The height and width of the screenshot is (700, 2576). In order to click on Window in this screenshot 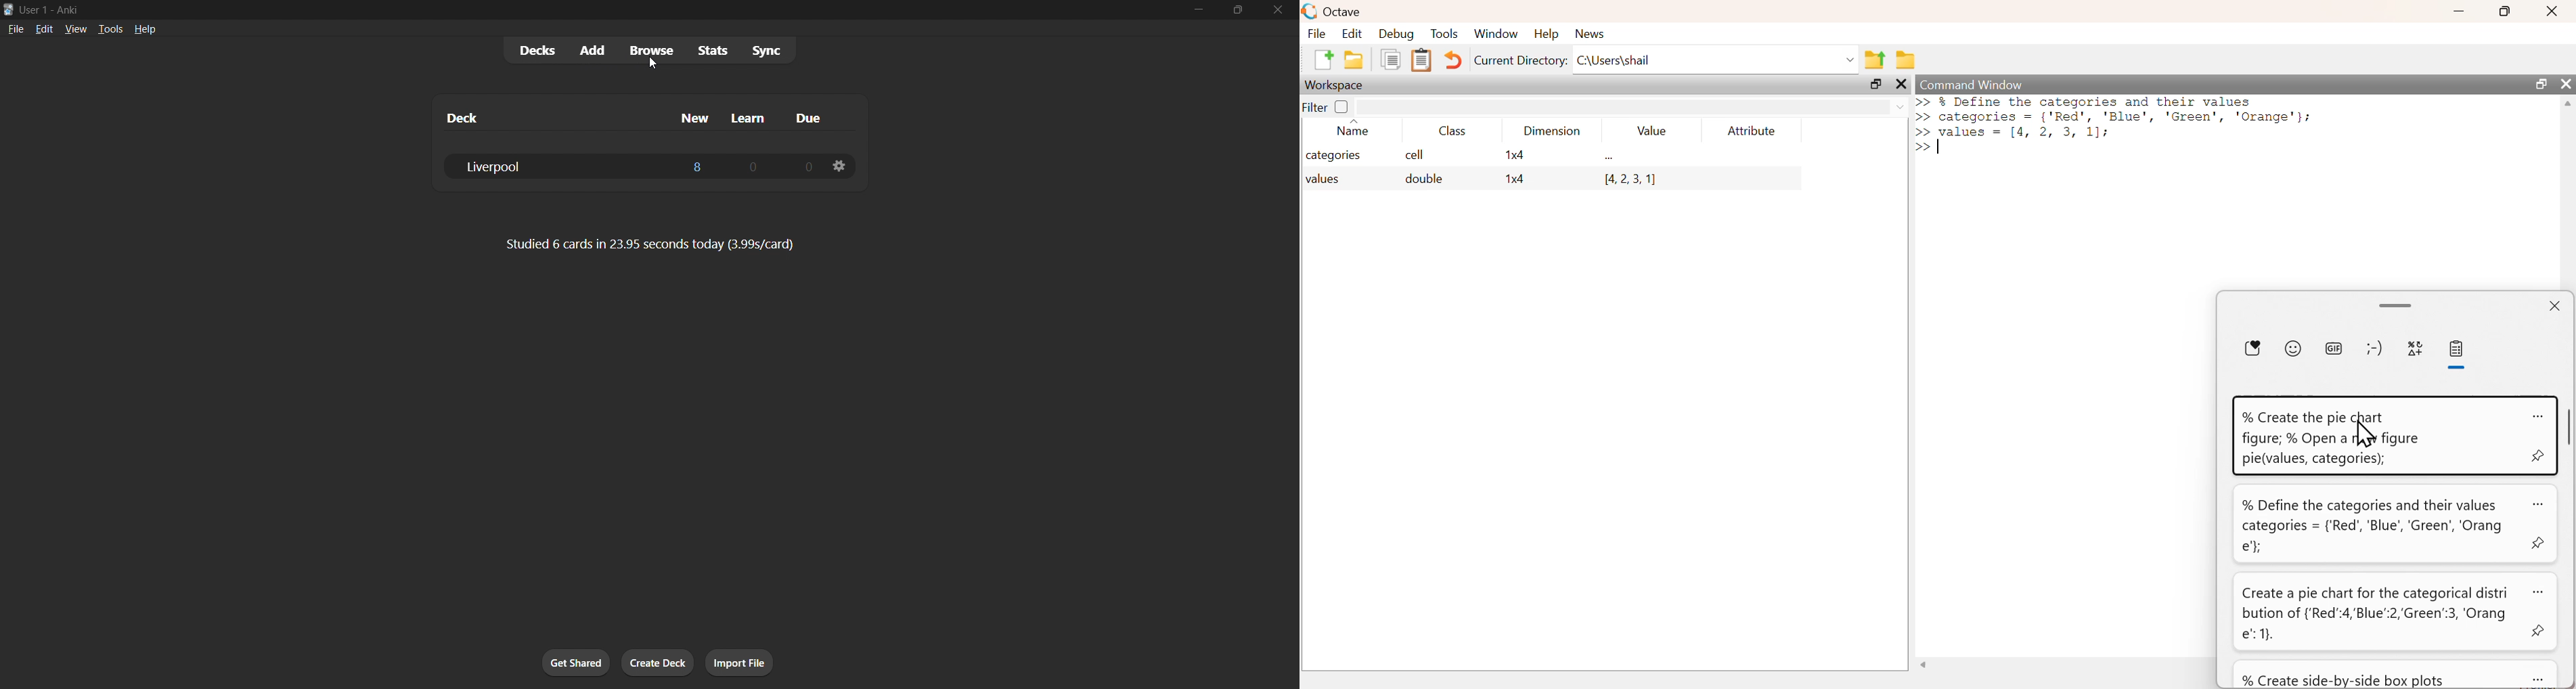, I will do `click(1496, 34)`.